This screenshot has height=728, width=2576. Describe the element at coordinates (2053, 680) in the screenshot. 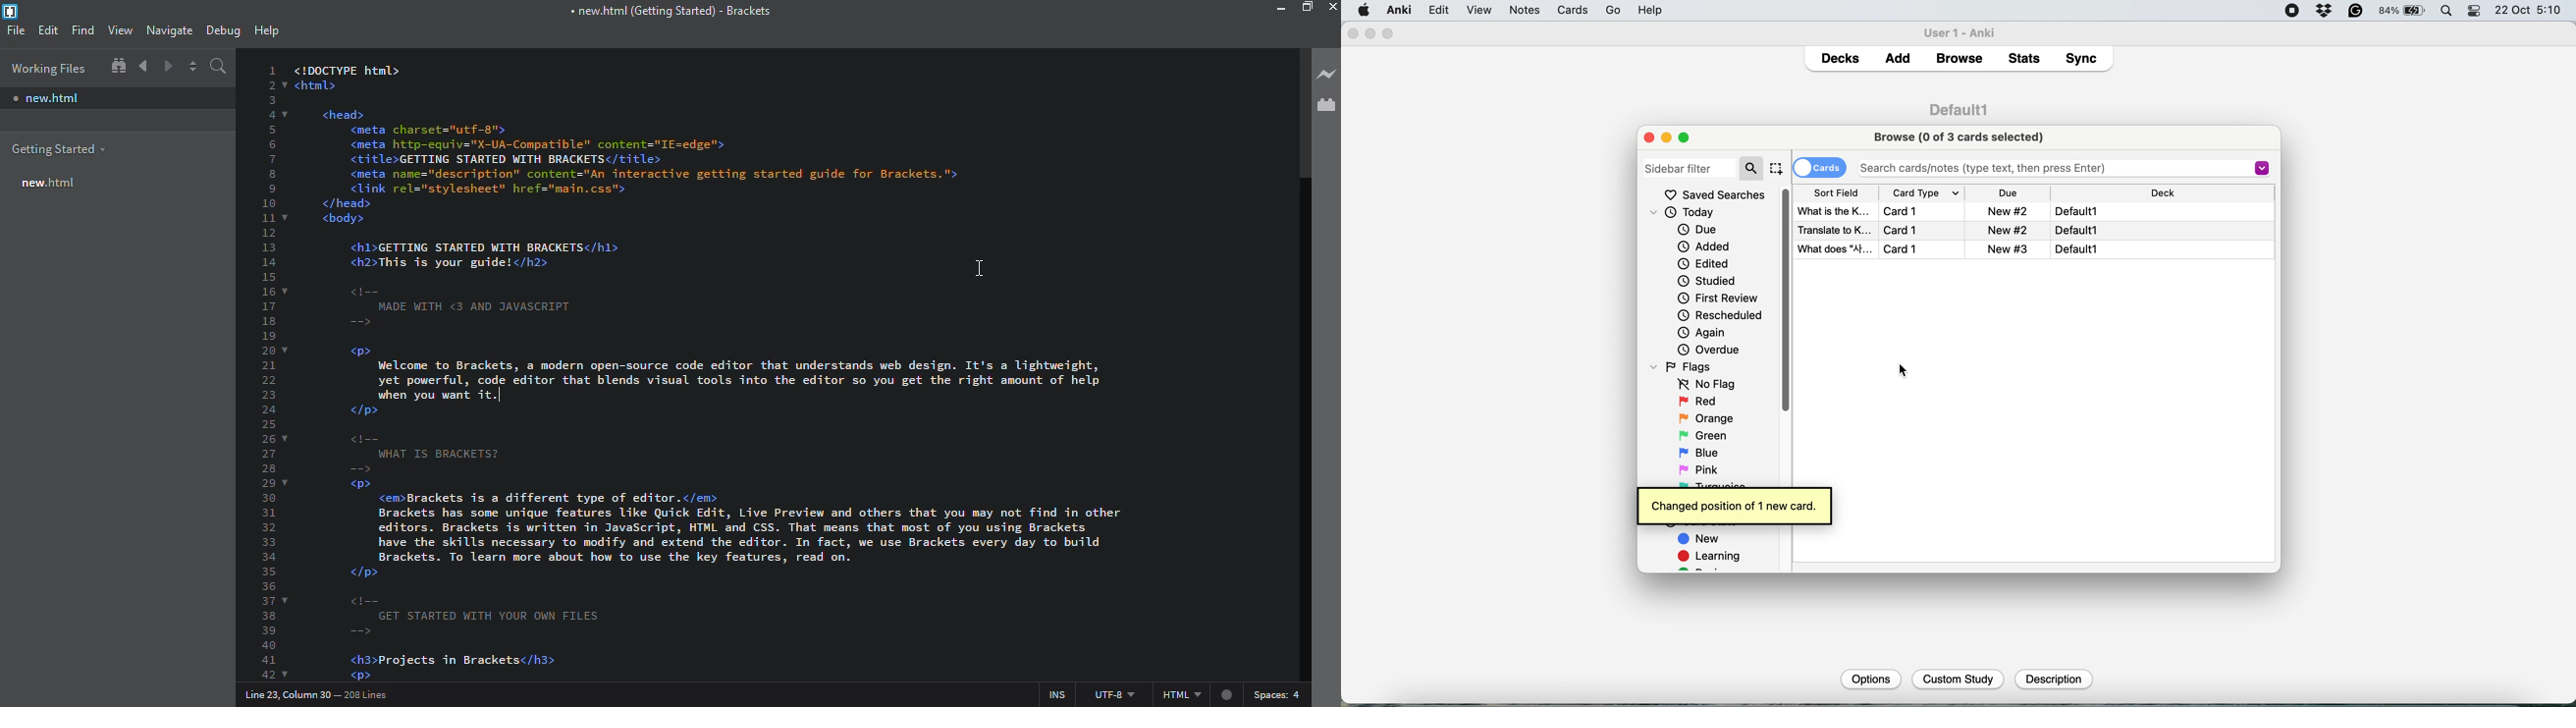

I see `Description` at that location.